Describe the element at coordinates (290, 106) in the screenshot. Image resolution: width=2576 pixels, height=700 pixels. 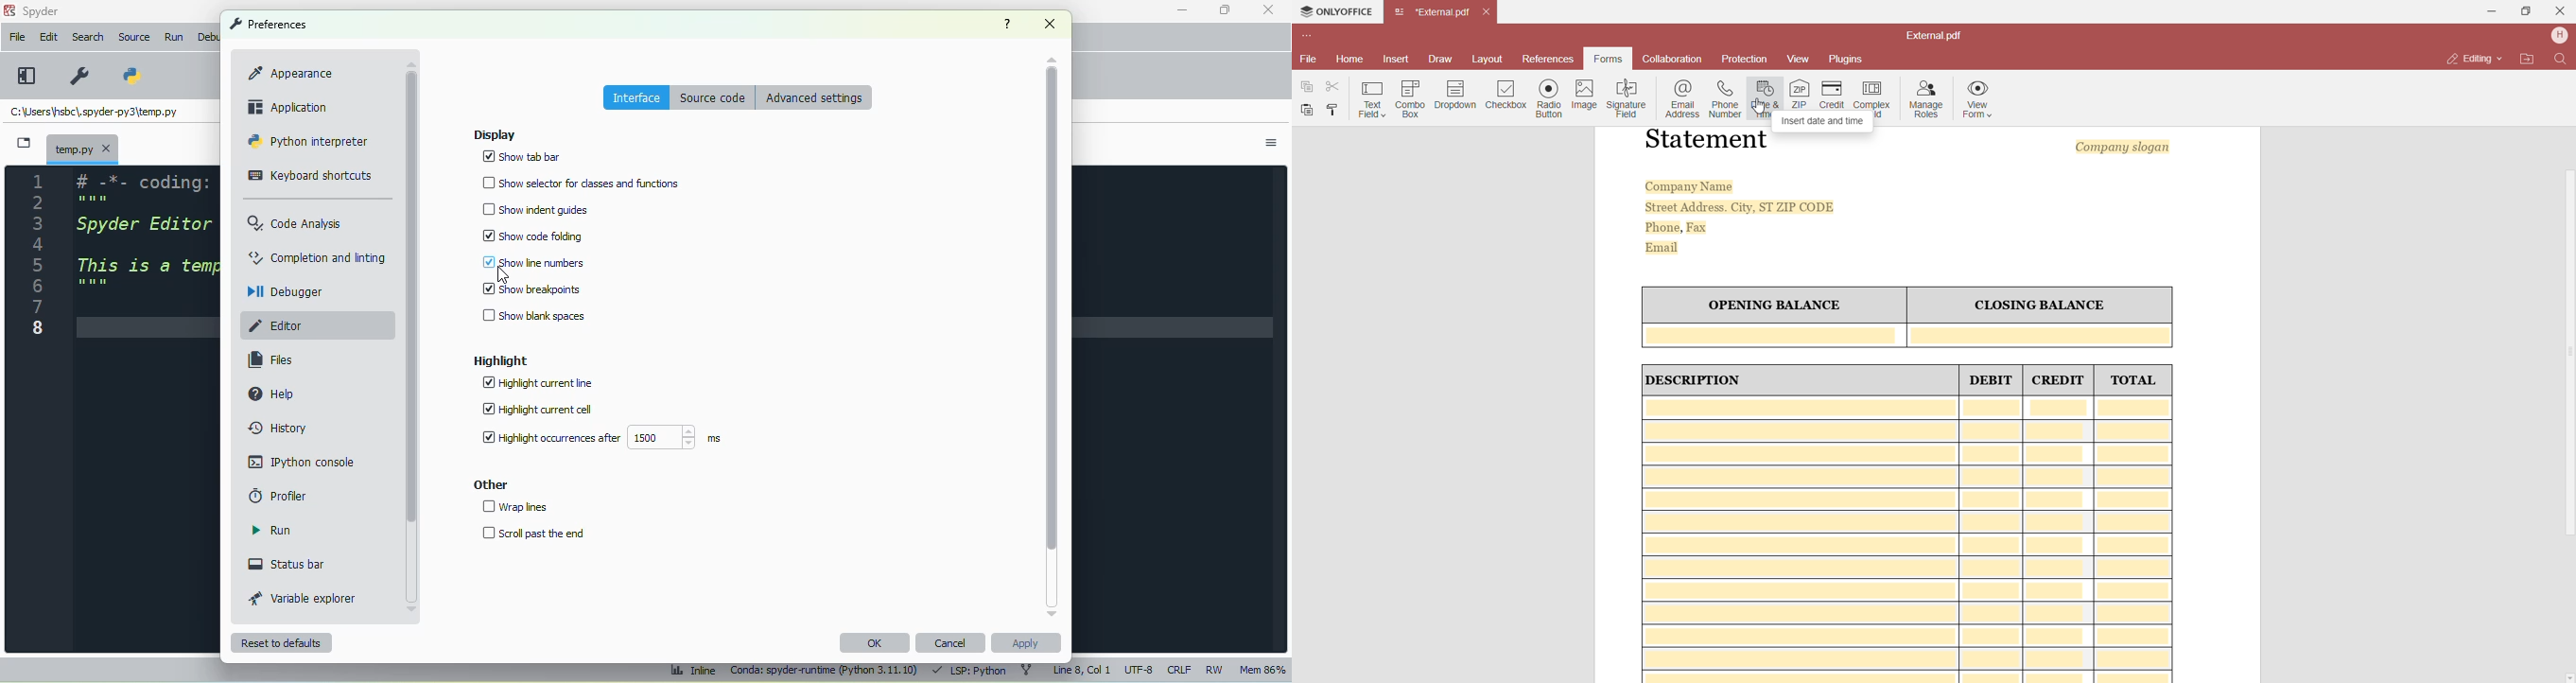
I see `application` at that location.